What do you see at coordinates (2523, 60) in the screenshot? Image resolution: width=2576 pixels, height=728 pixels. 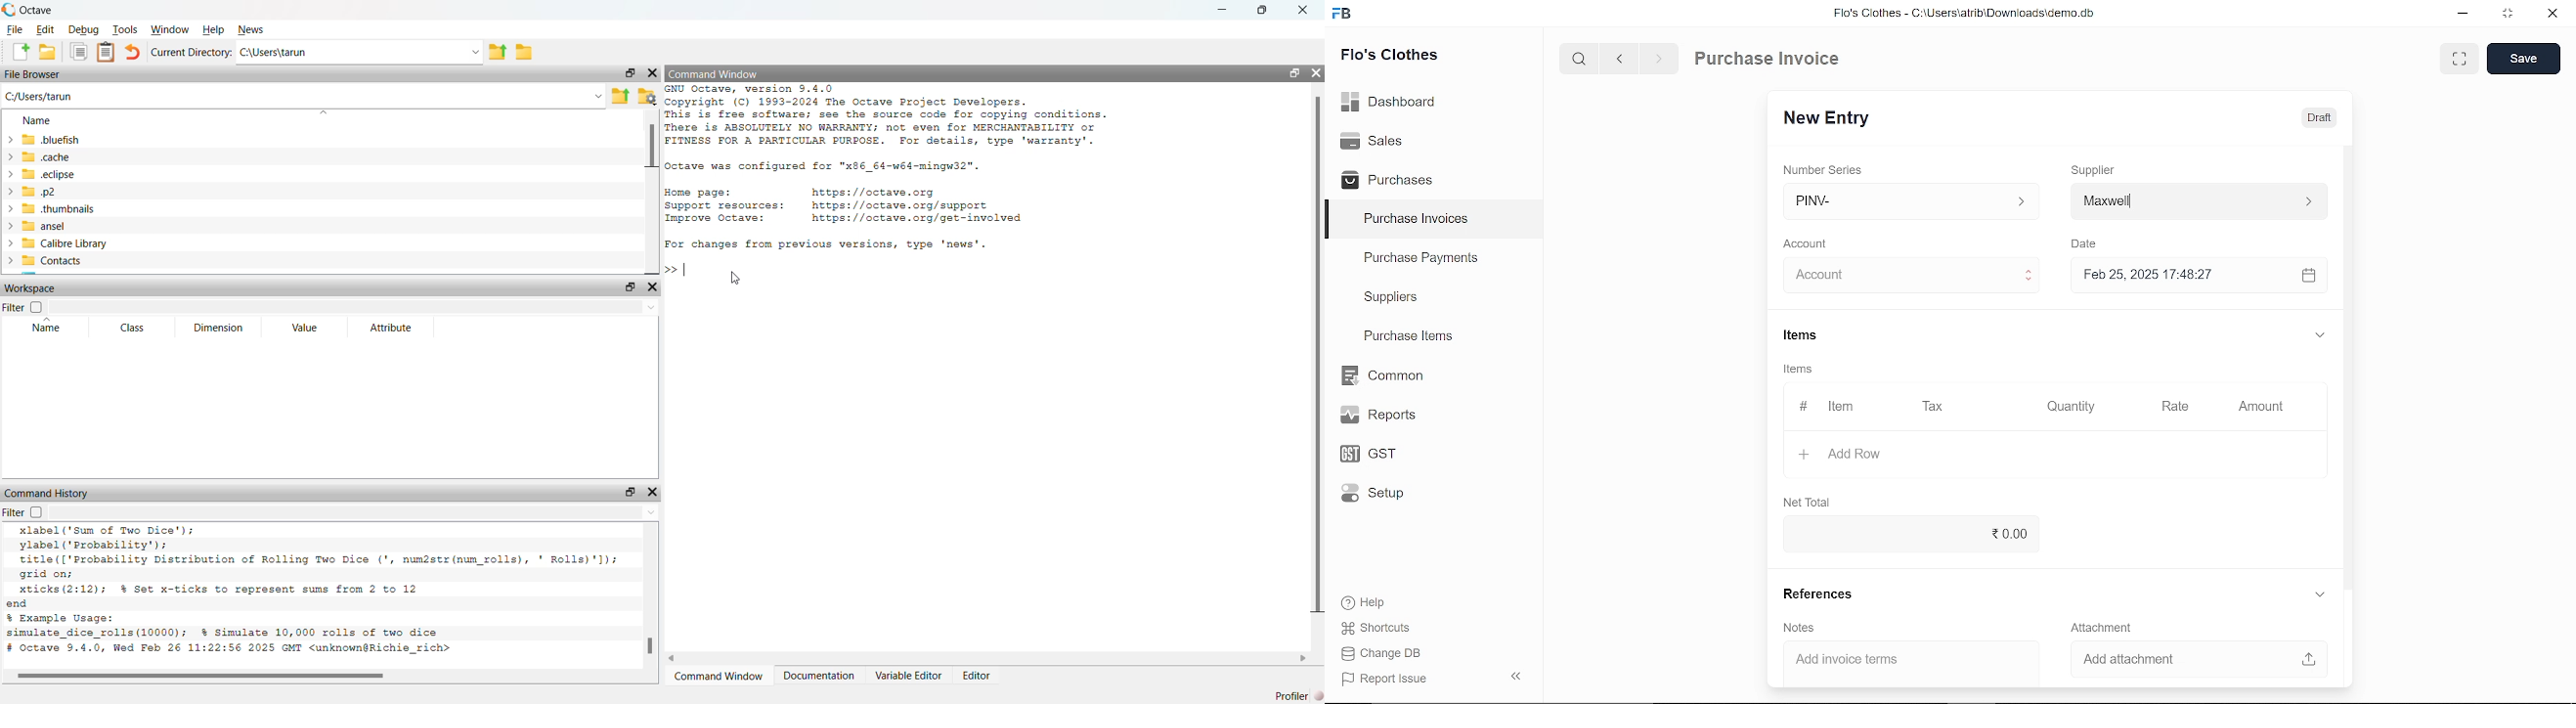 I see `save` at bounding box center [2523, 60].